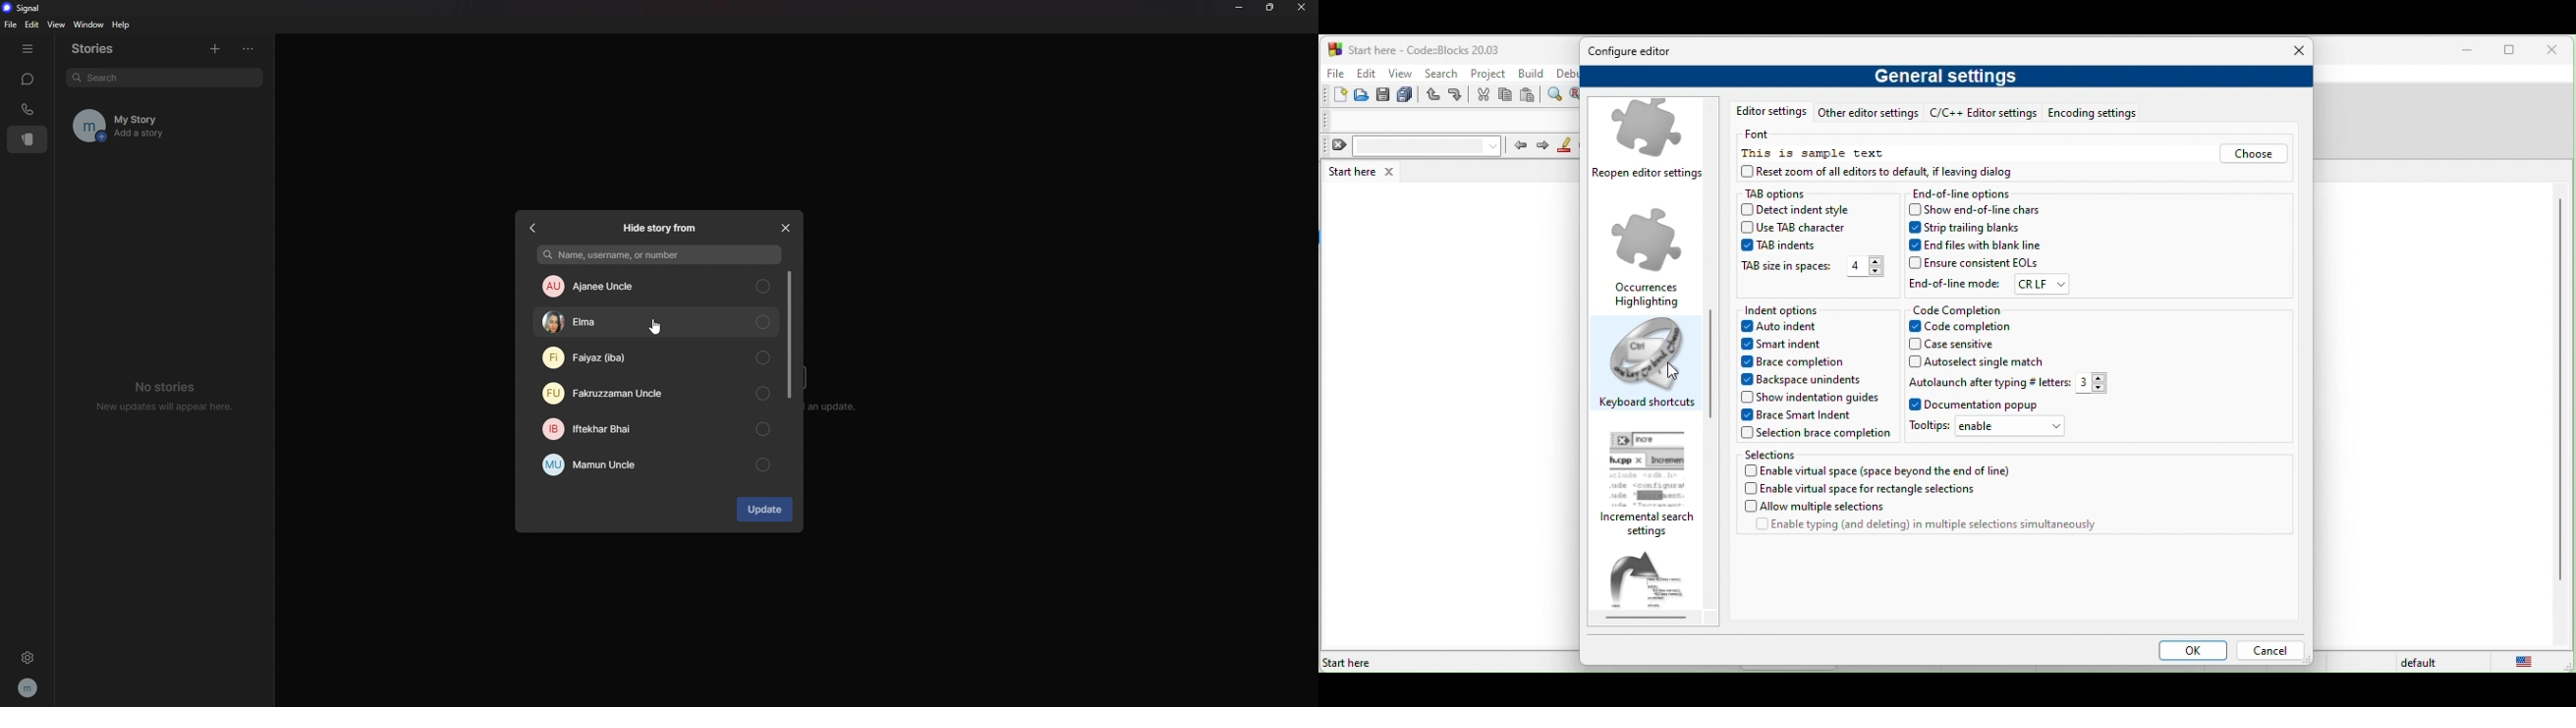 The width and height of the screenshot is (2576, 728). I want to click on update, so click(764, 509).